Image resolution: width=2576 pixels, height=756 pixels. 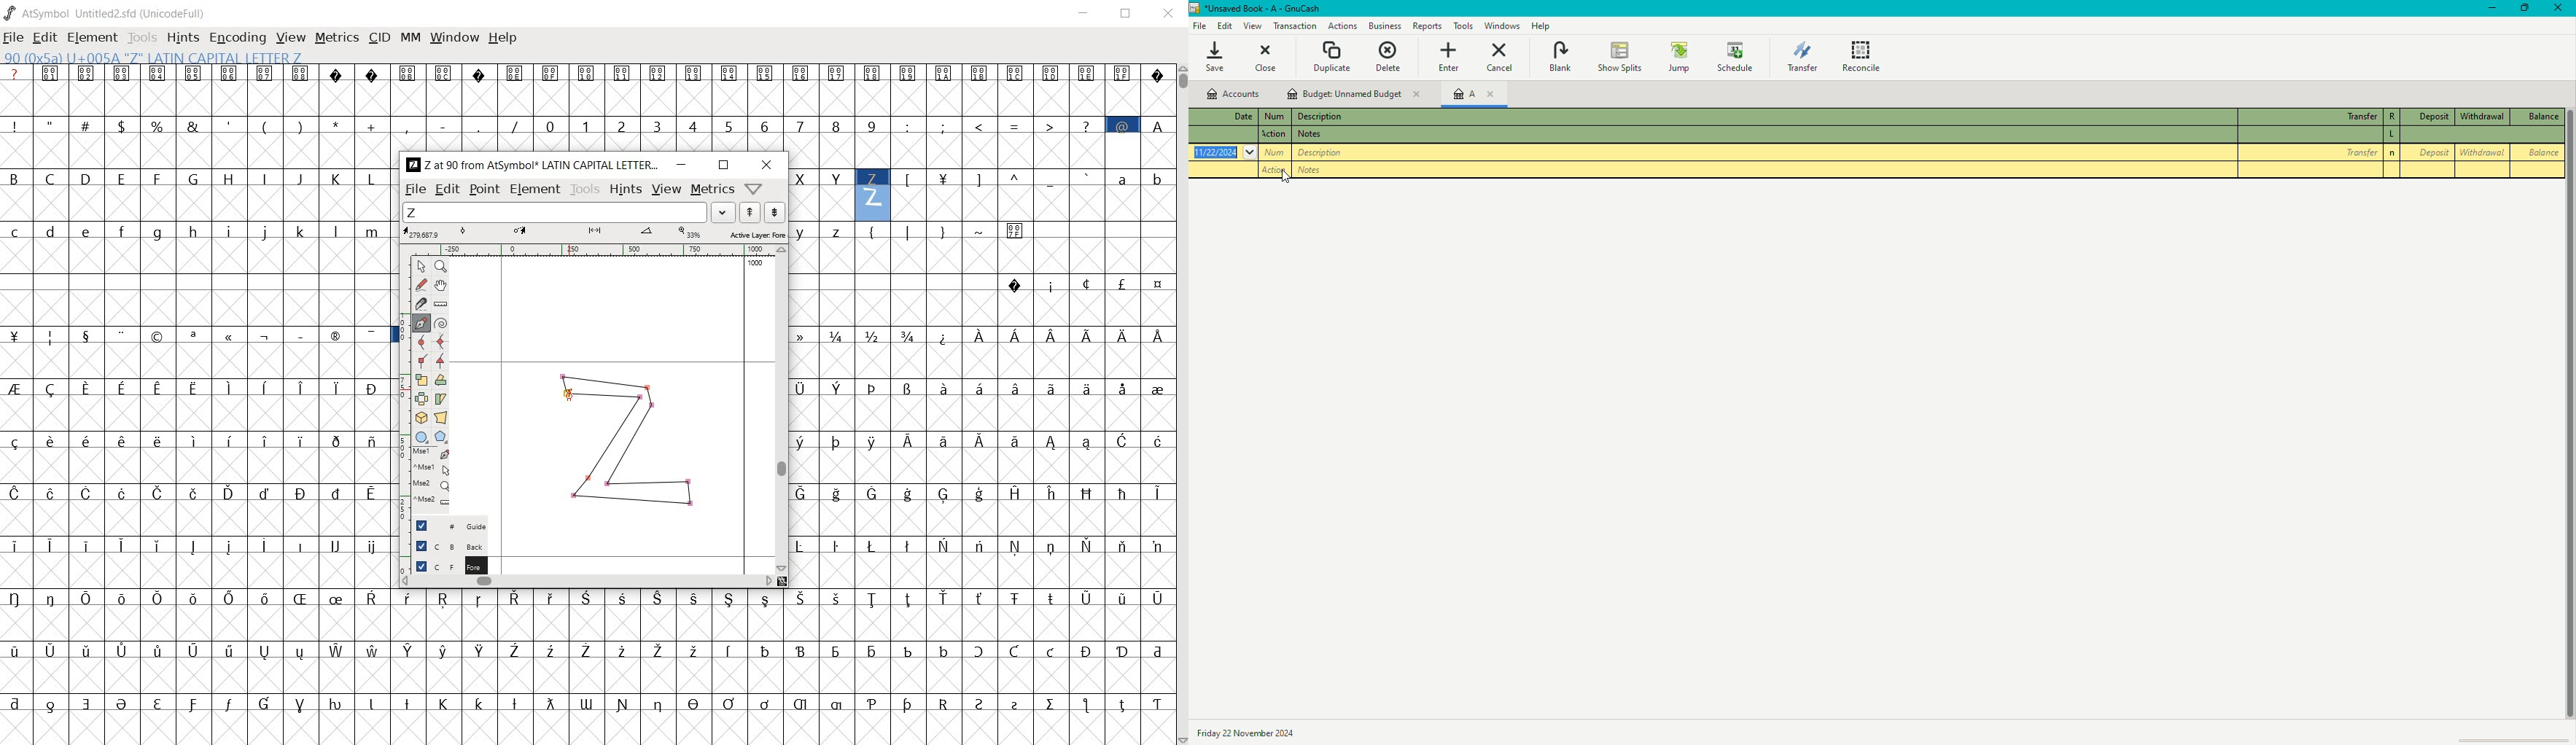 I want to click on POINTER, so click(x=421, y=267).